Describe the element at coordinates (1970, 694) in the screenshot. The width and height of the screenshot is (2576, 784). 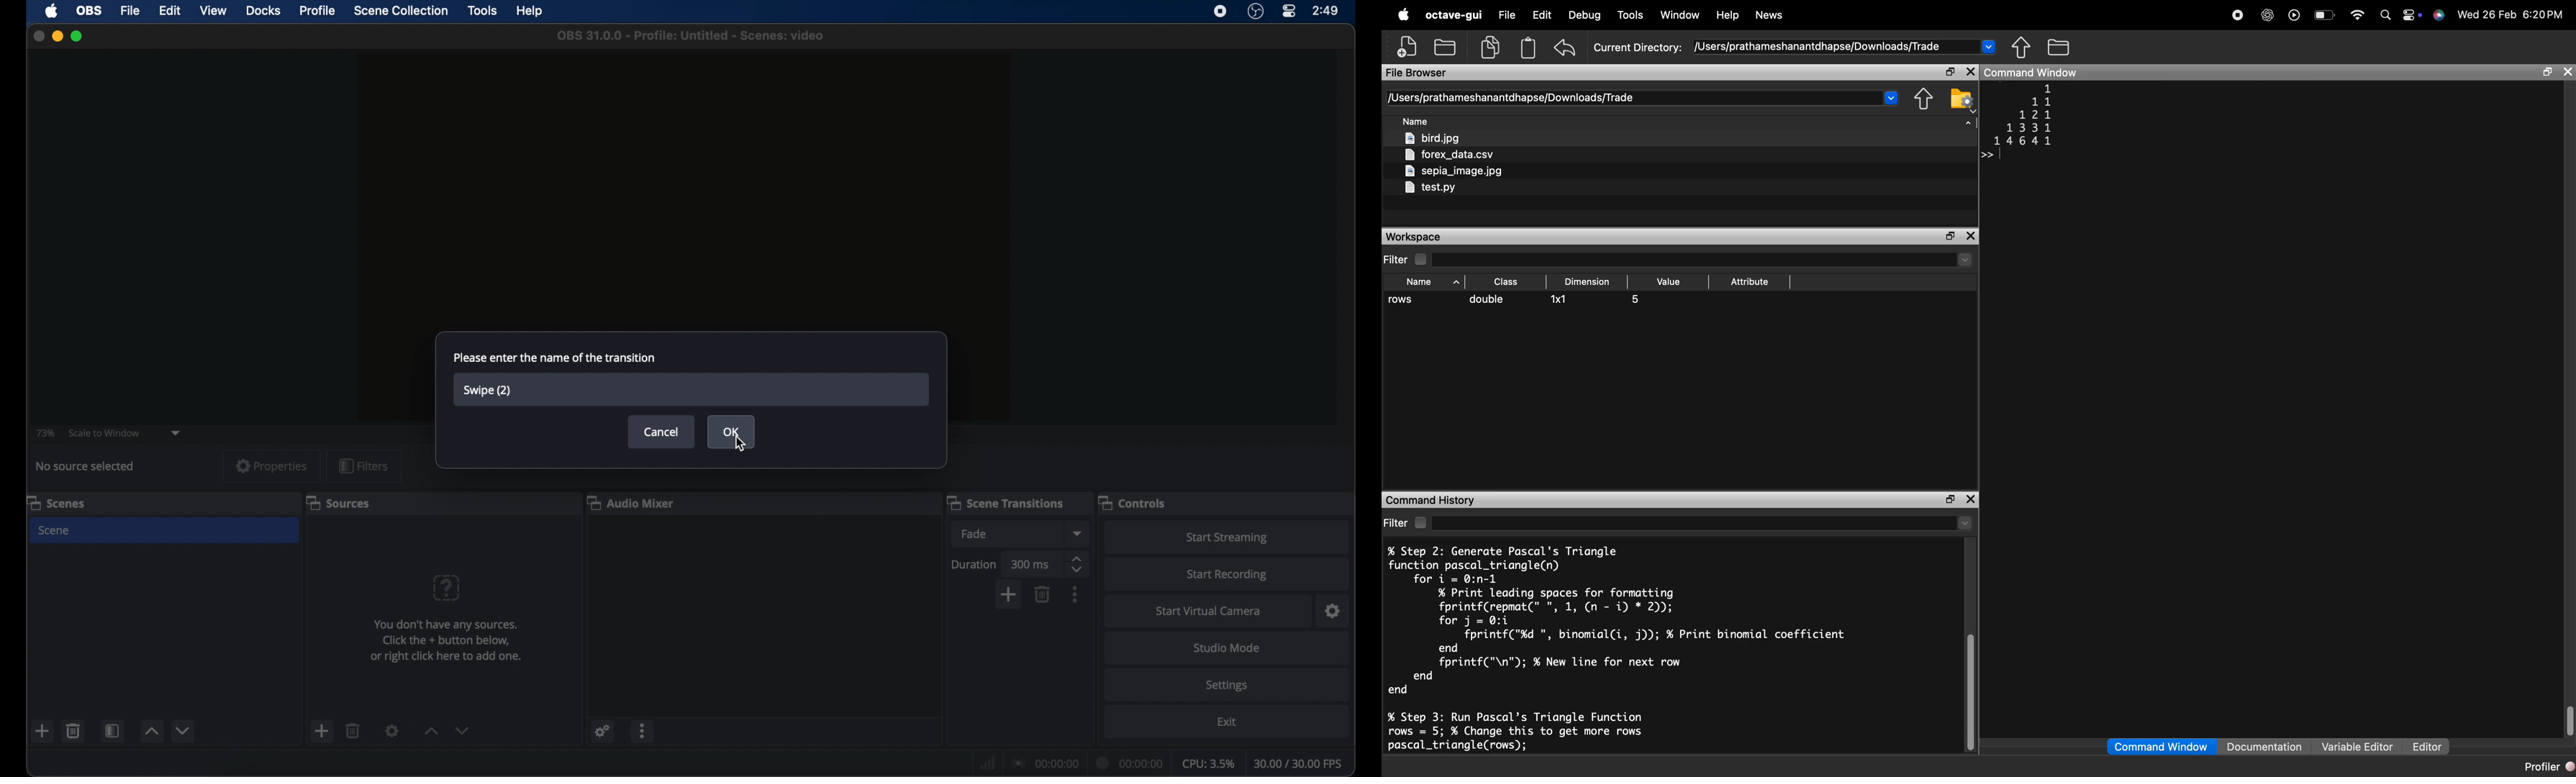
I see `scroll bar` at that location.